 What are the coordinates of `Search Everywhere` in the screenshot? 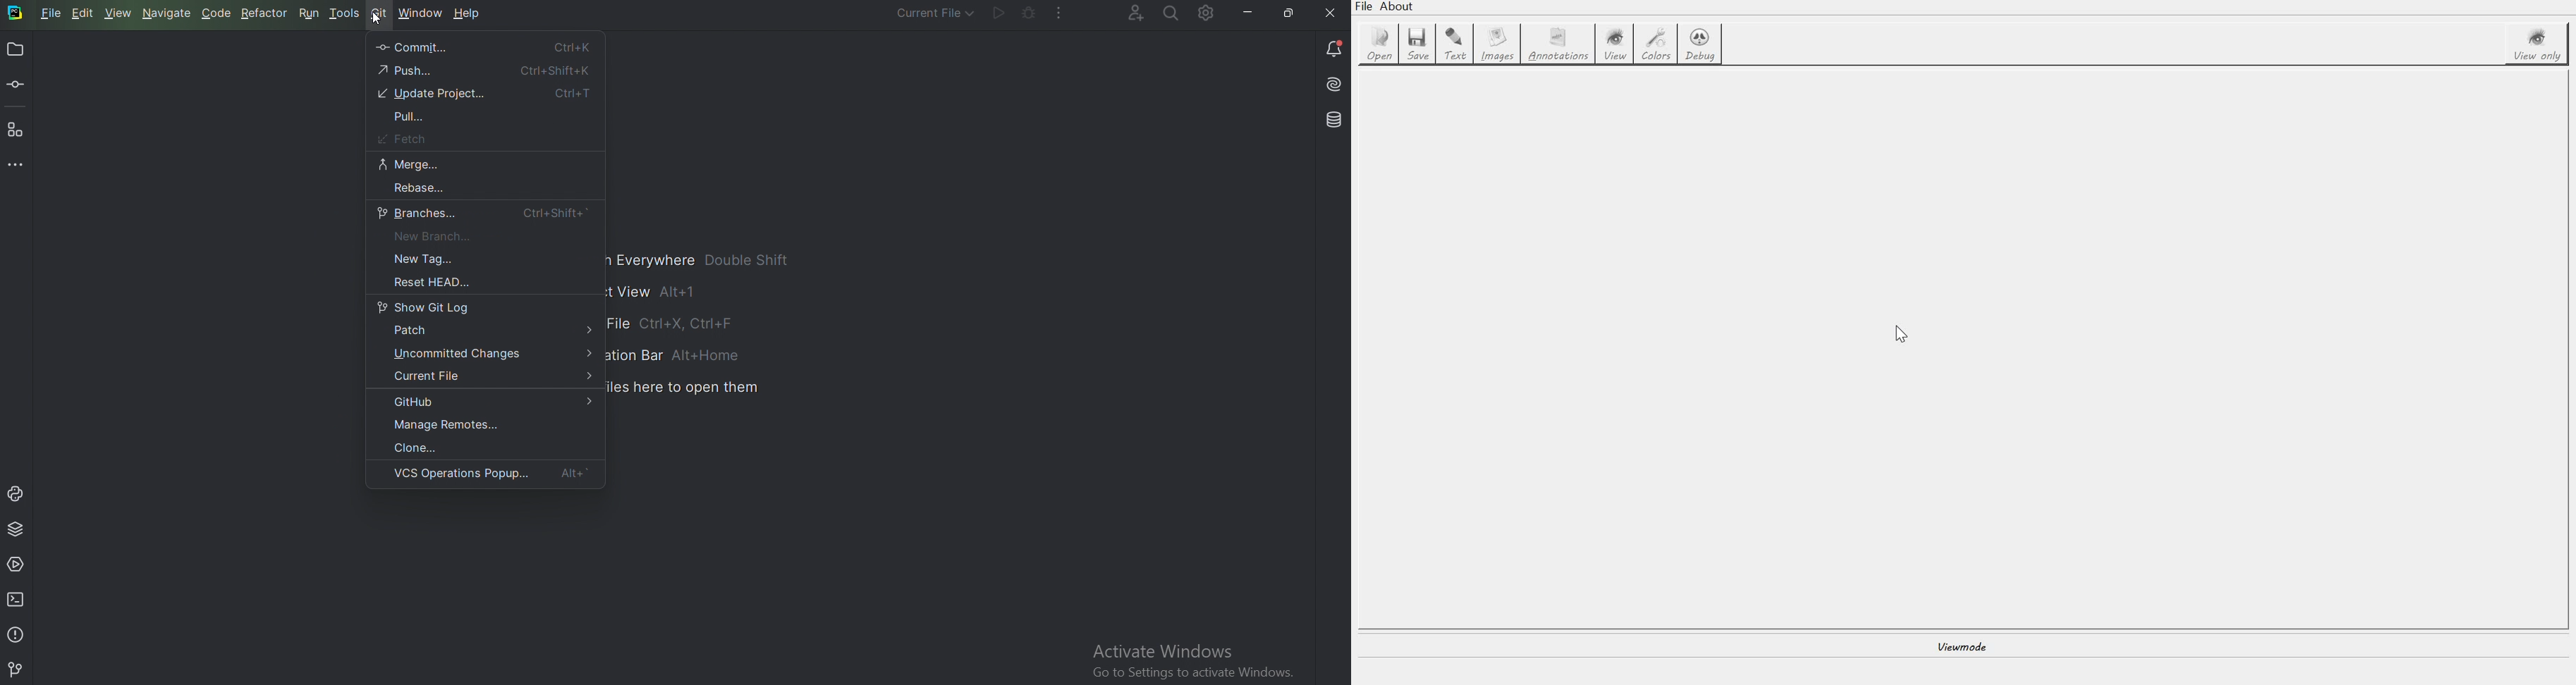 It's located at (707, 261).